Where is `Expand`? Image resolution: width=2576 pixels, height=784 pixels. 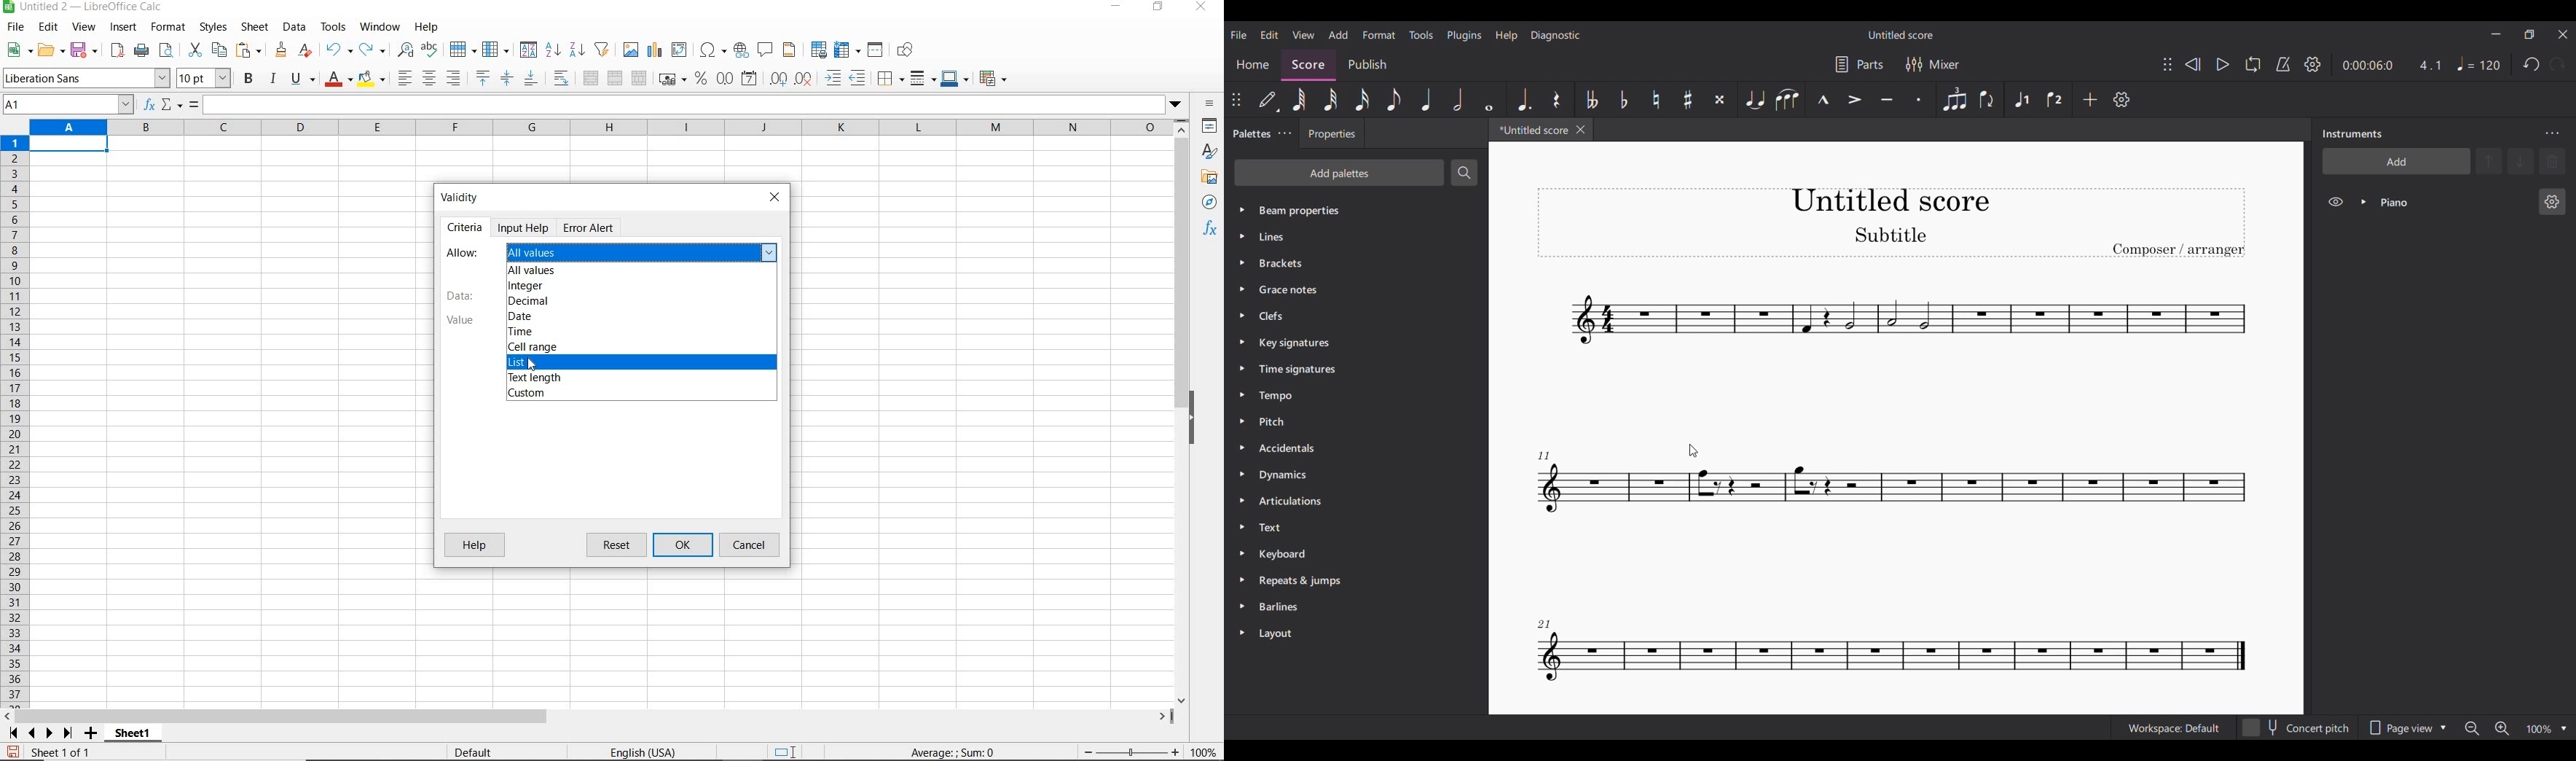 Expand is located at coordinates (2363, 202).